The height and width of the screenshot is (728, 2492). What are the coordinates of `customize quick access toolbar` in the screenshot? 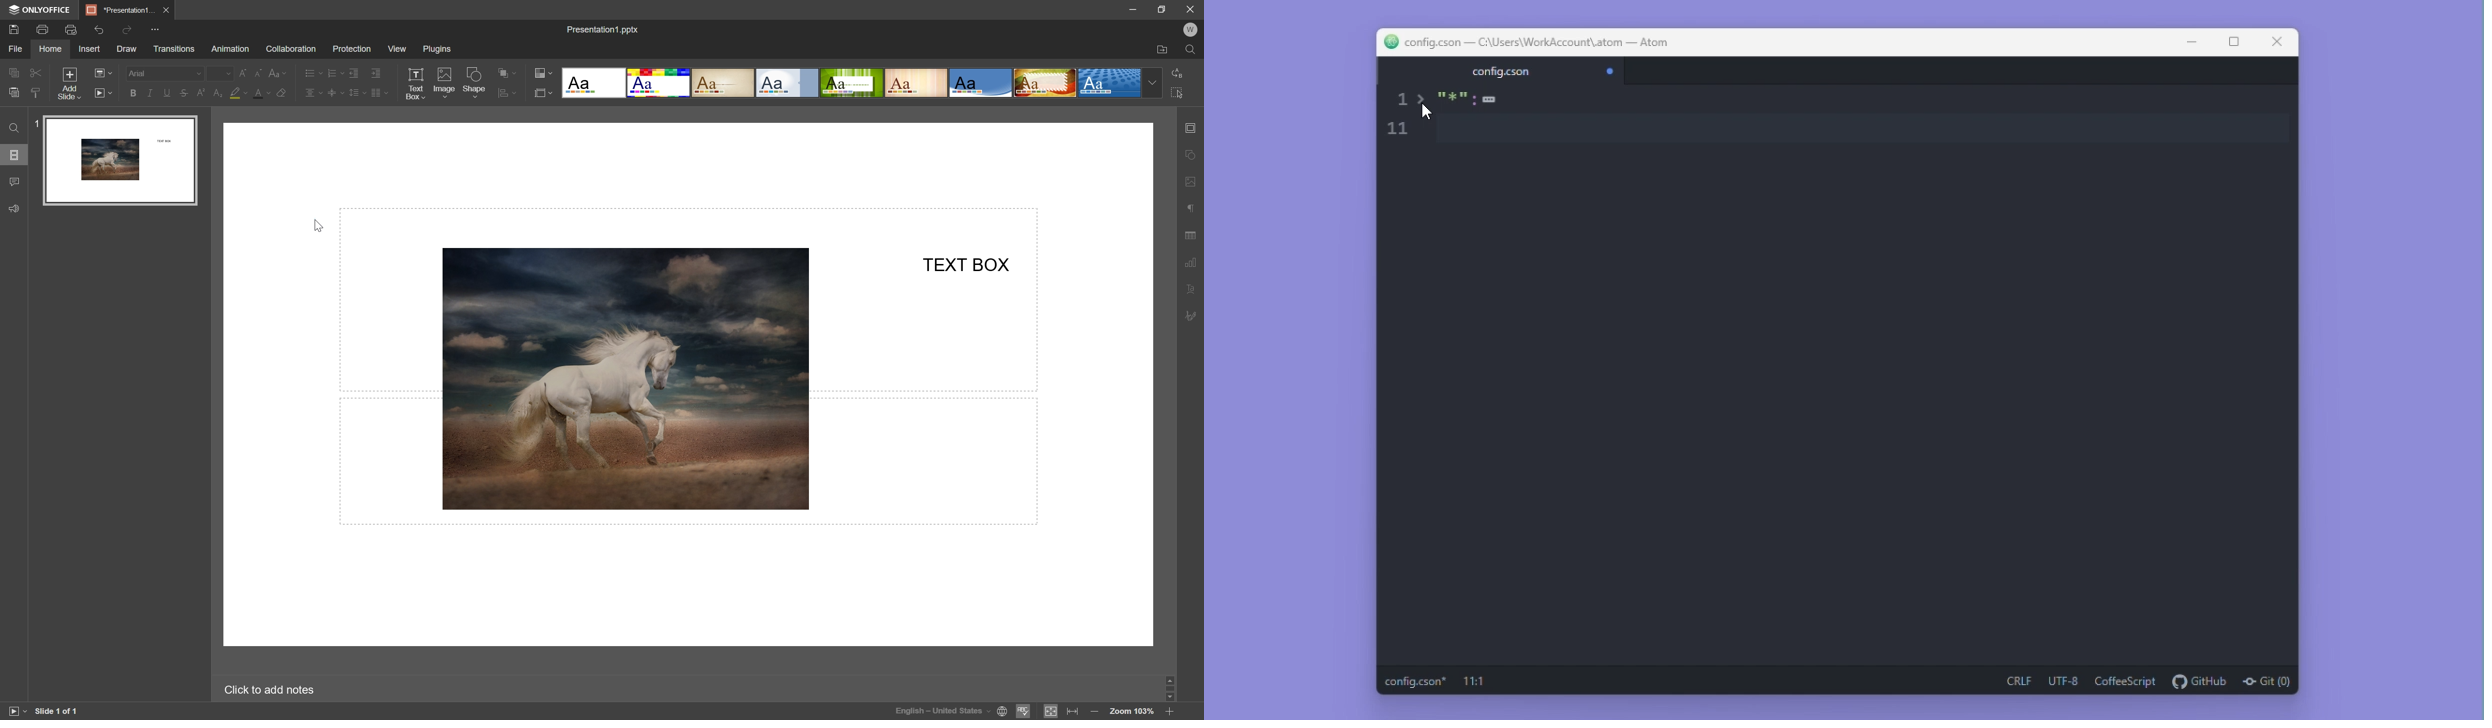 It's located at (161, 28).